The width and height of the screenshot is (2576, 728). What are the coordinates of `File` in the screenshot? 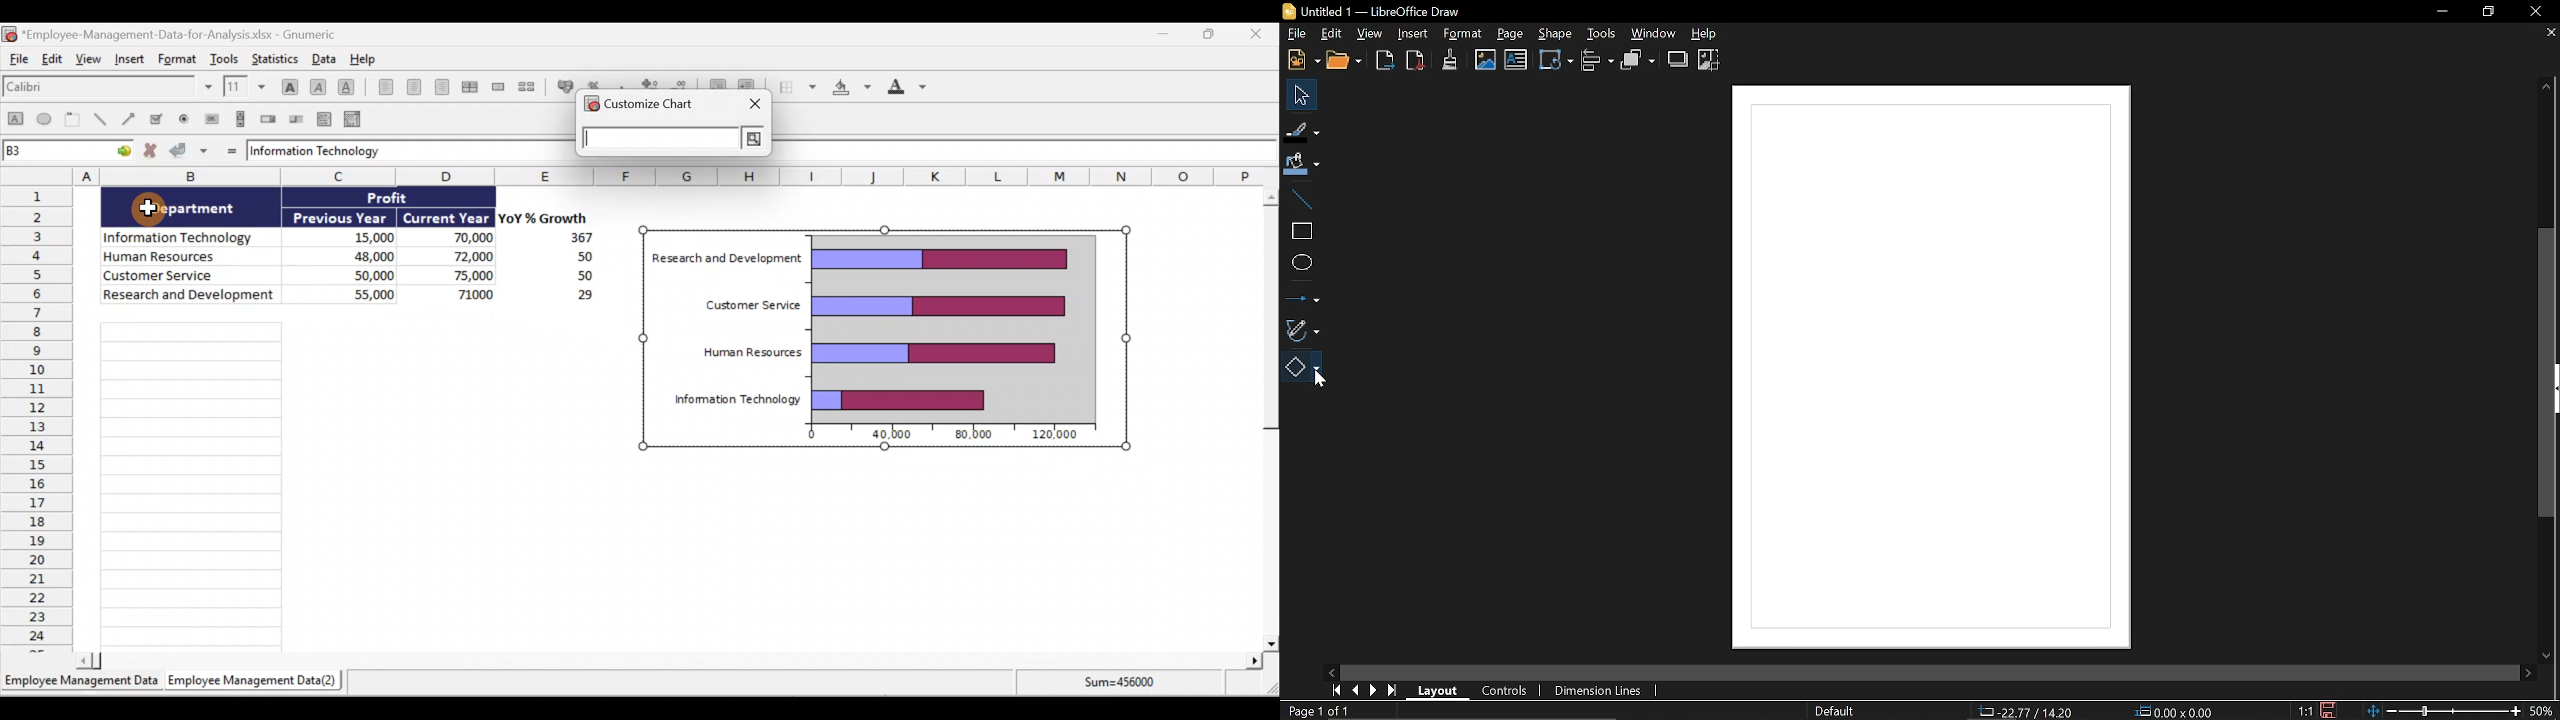 It's located at (1296, 33).